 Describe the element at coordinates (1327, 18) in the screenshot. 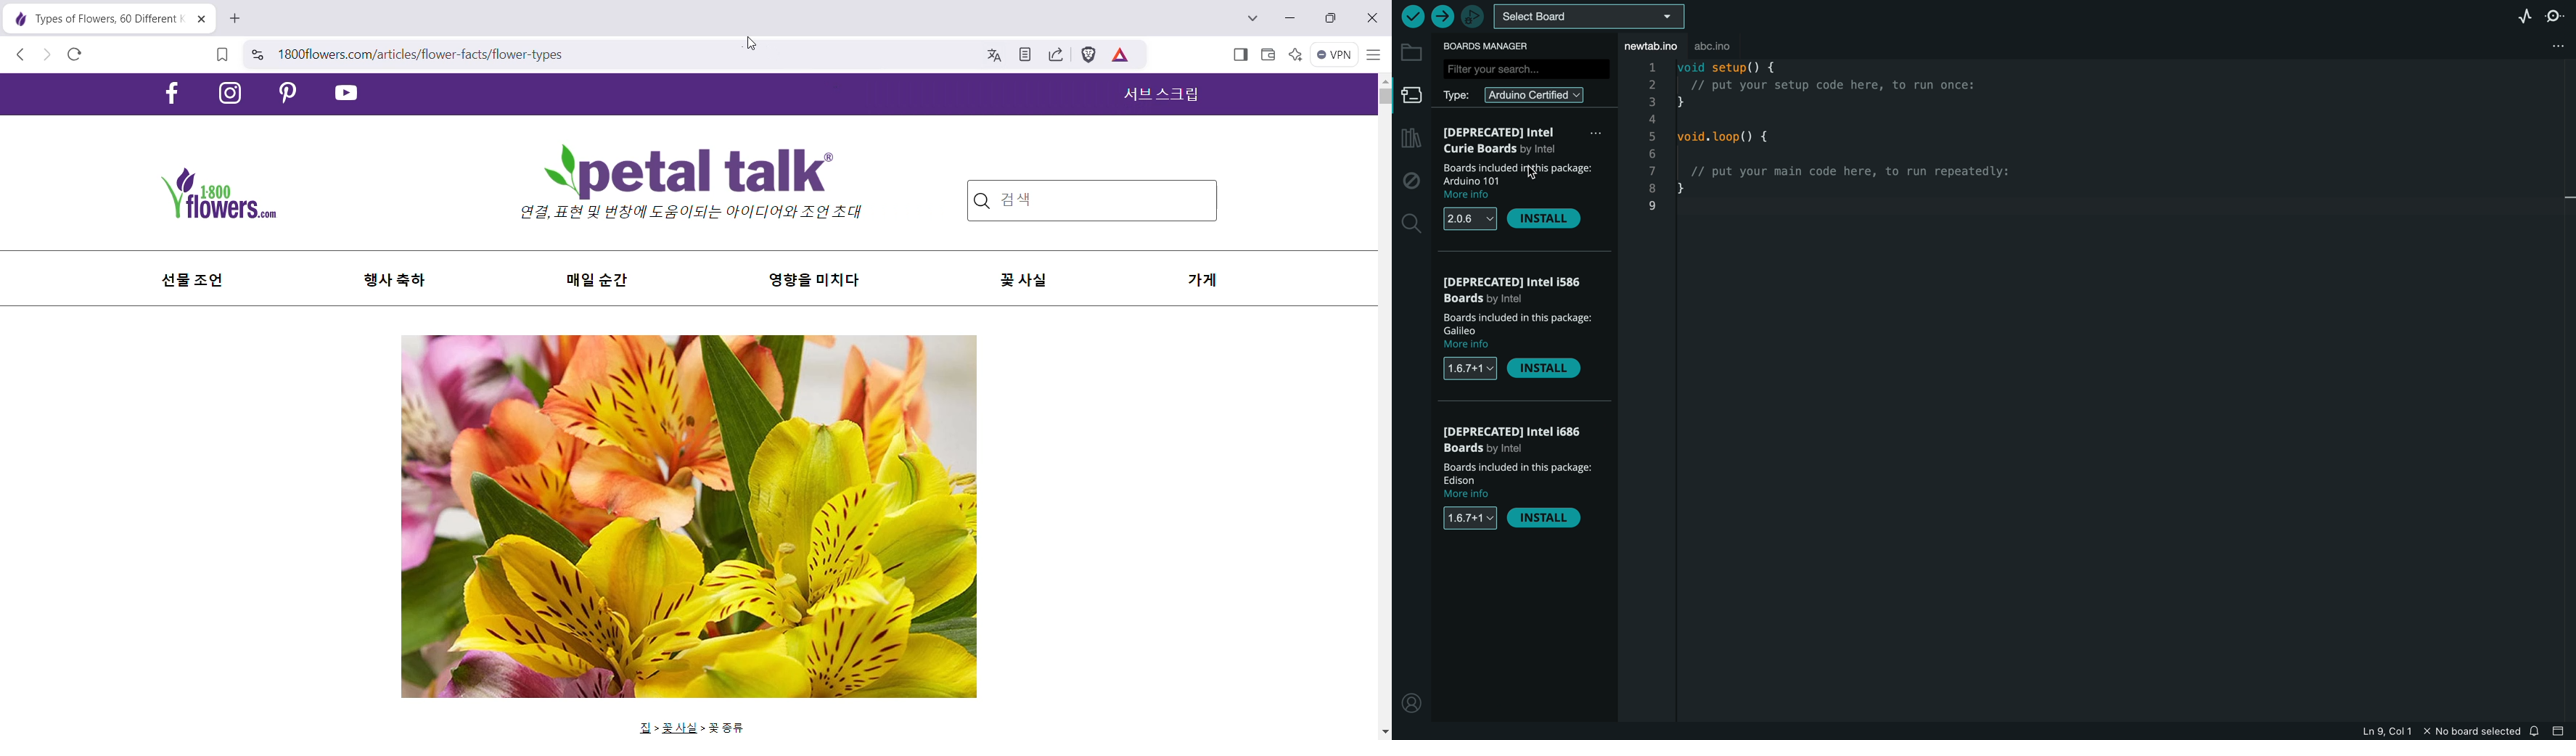

I see `Restore Down` at that location.